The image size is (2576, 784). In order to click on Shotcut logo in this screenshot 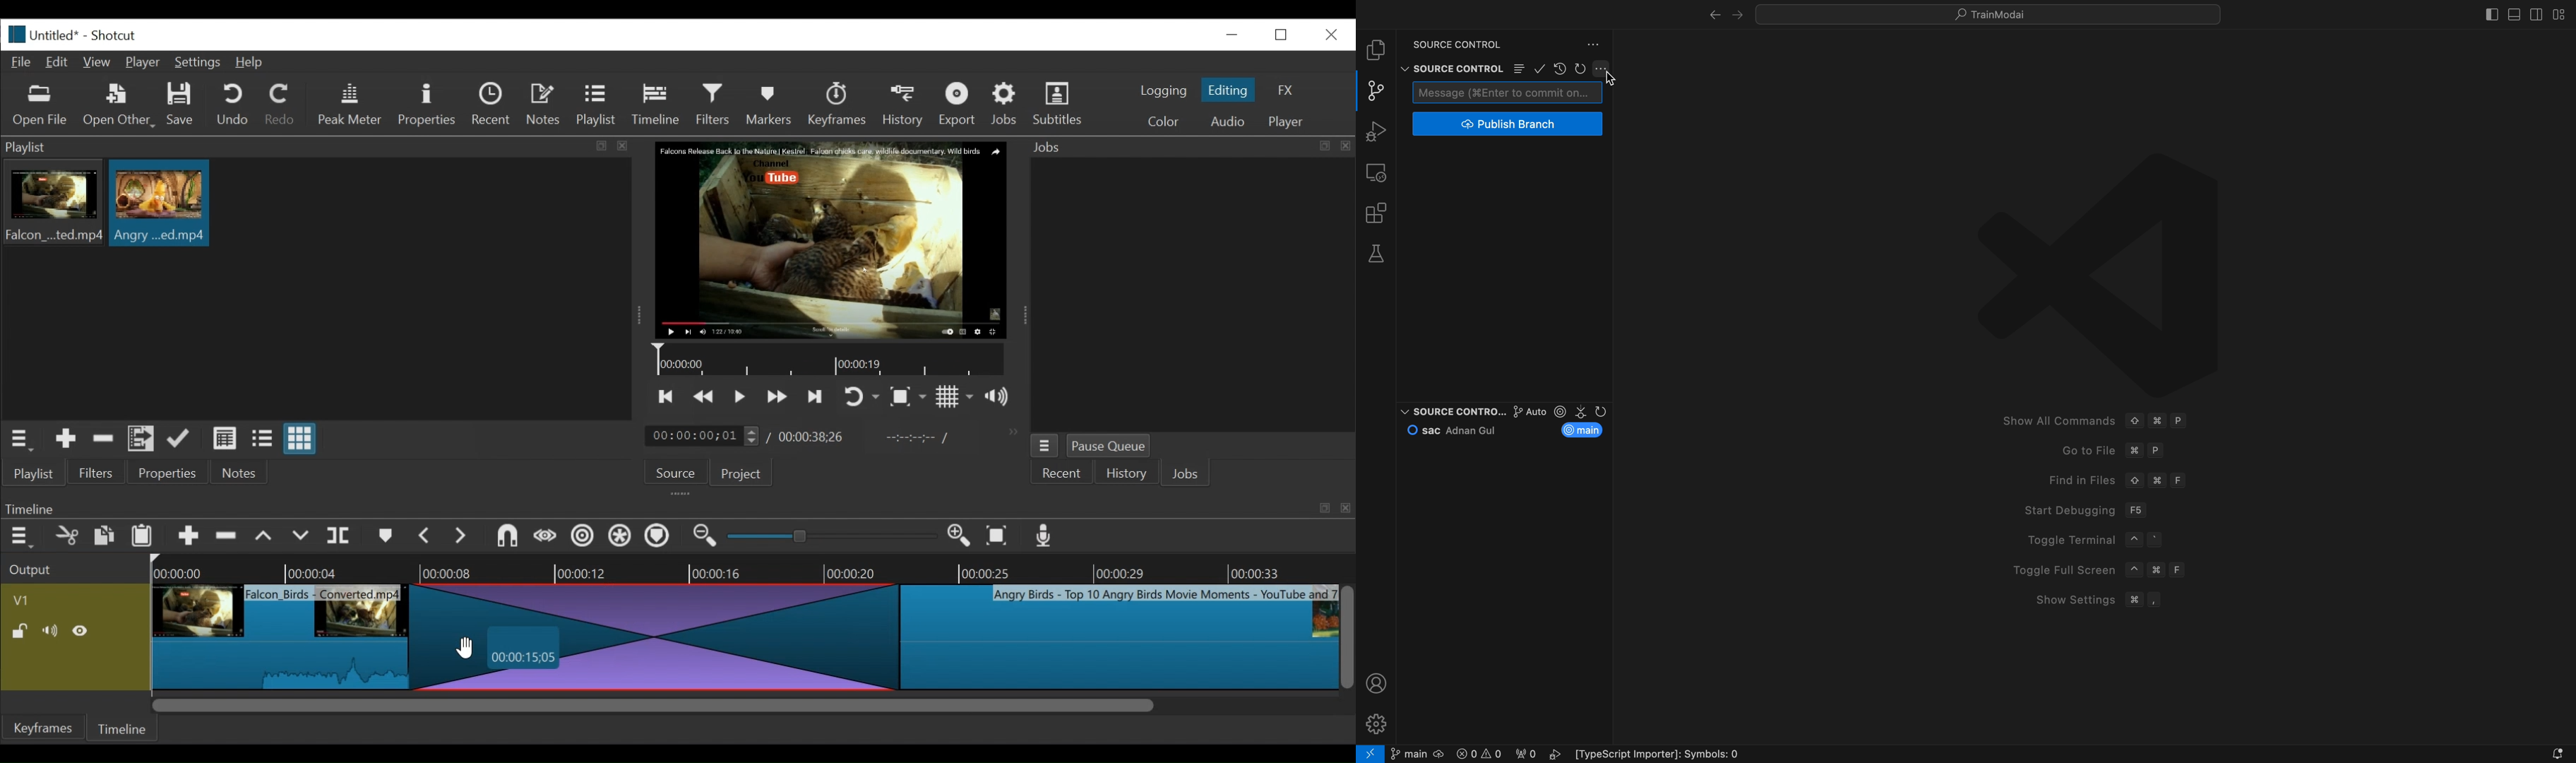, I will do `click(13, 32)`.